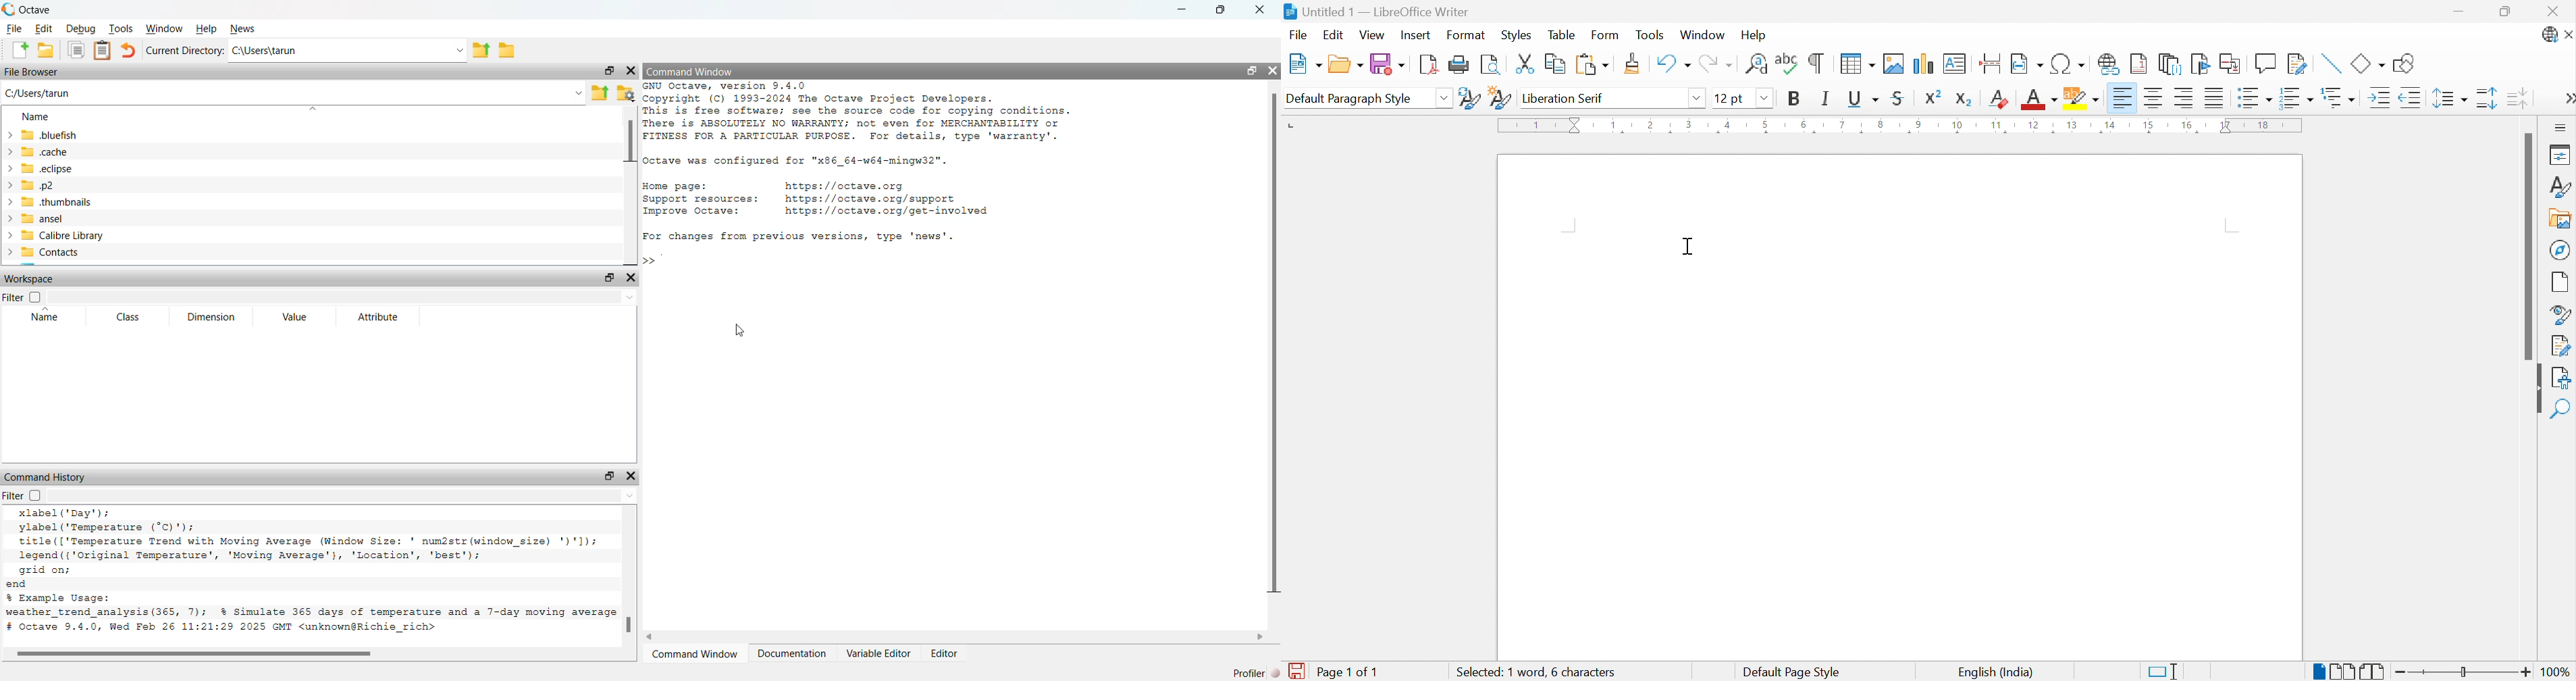 The width and height of the screenshot is (2576, 700). Describe the element at coordinates (2340, 99) in the screenshot. I see `Select outline format` at that location.